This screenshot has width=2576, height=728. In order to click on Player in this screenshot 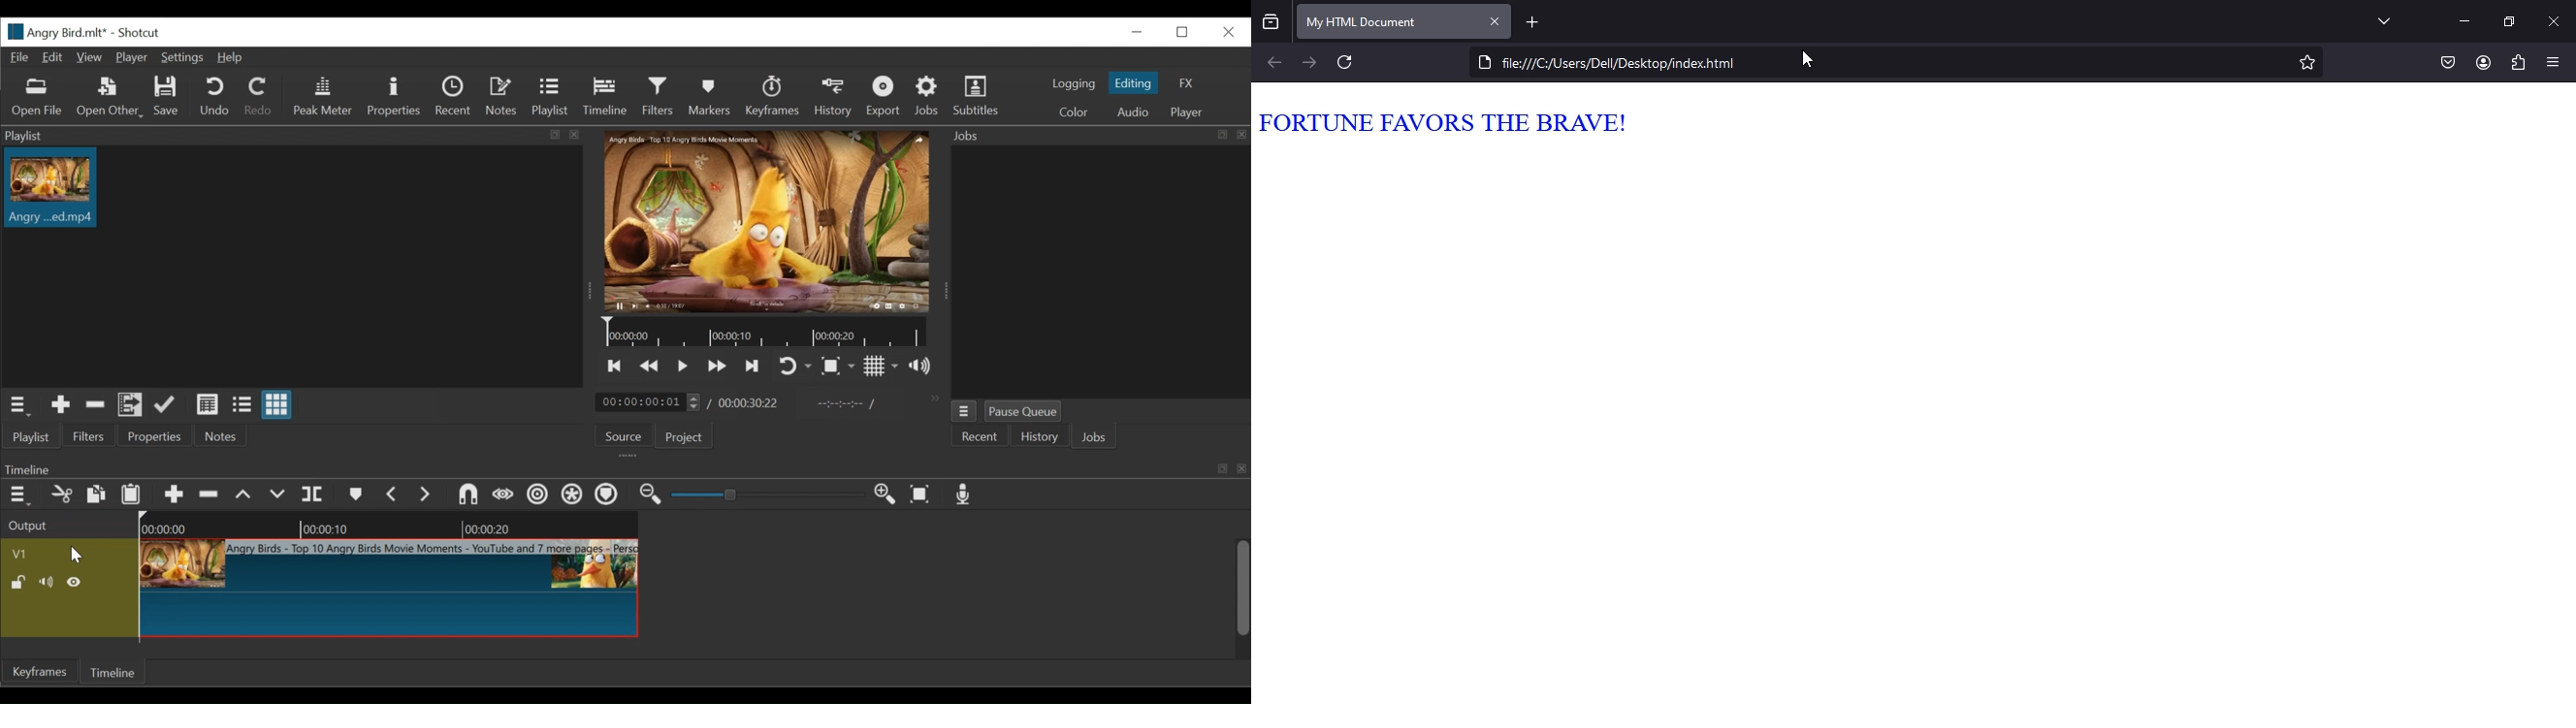, I will do `click(130, 58)`.